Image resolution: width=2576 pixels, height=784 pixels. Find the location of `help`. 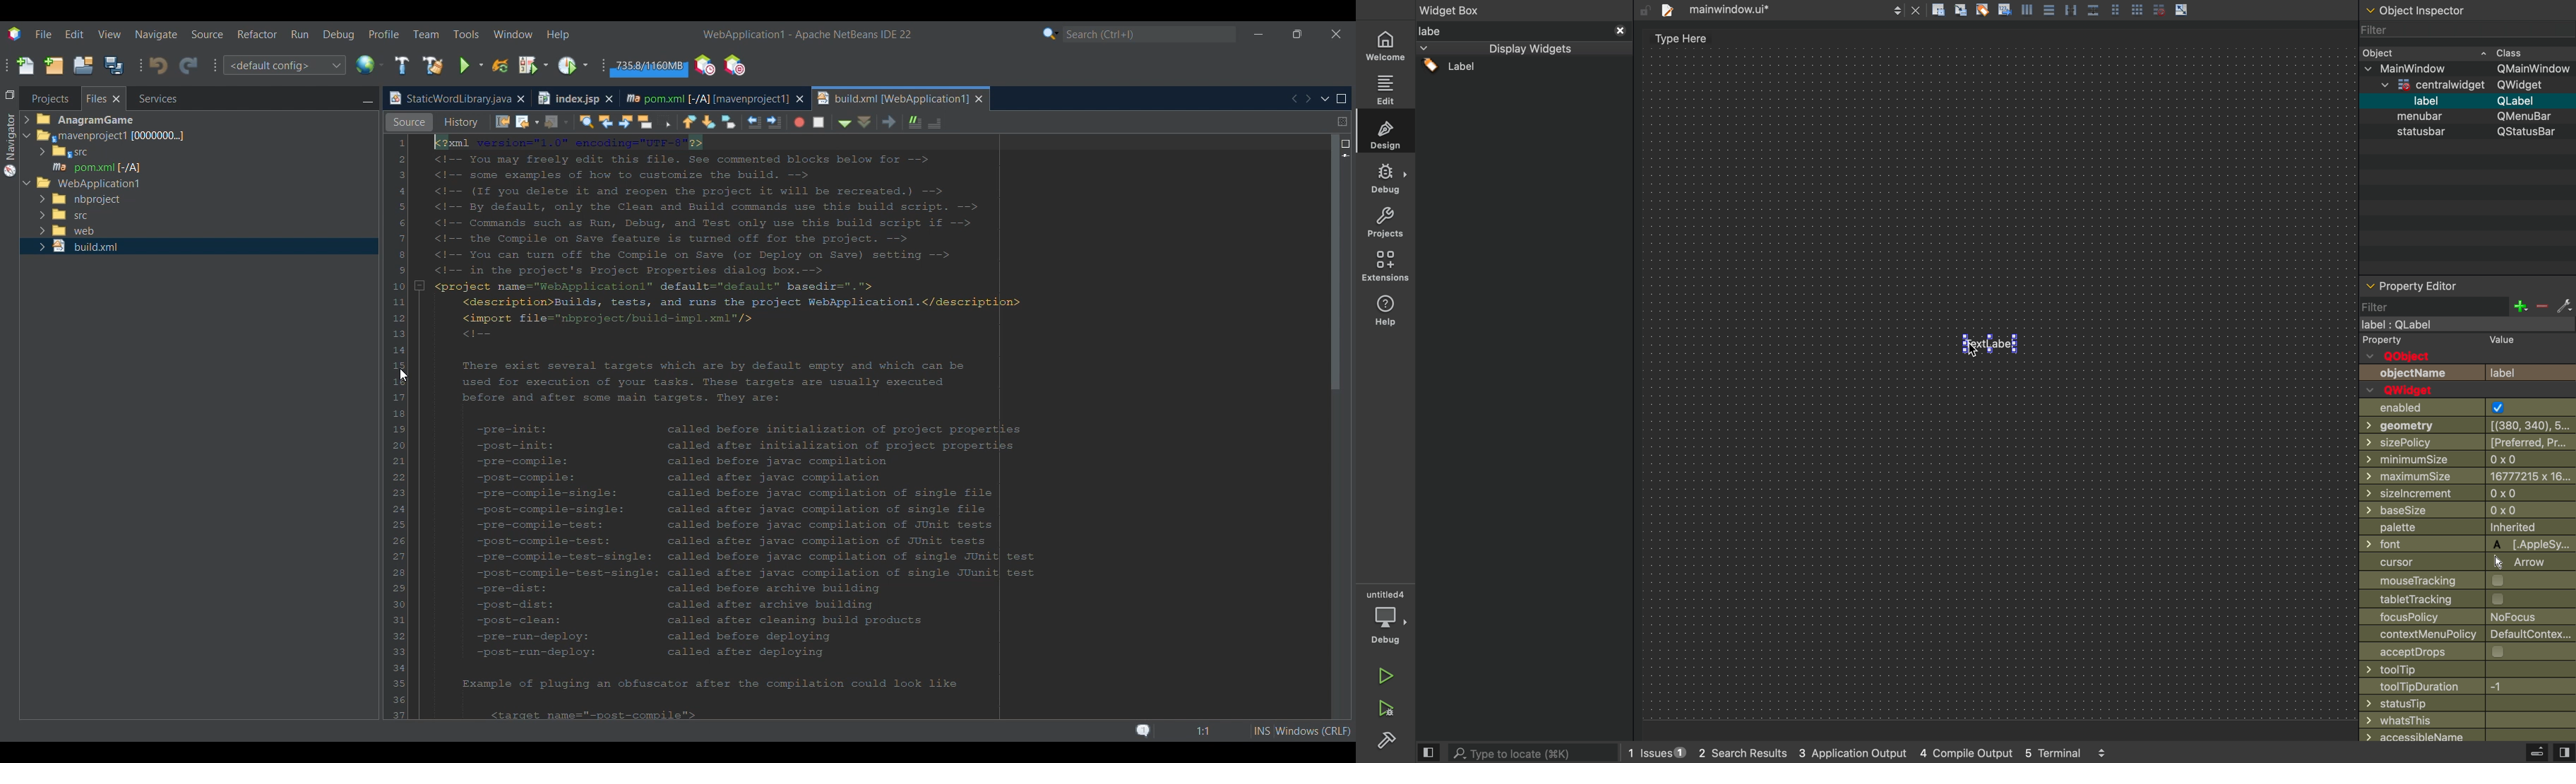

help is located at coordinates (1386, 313).